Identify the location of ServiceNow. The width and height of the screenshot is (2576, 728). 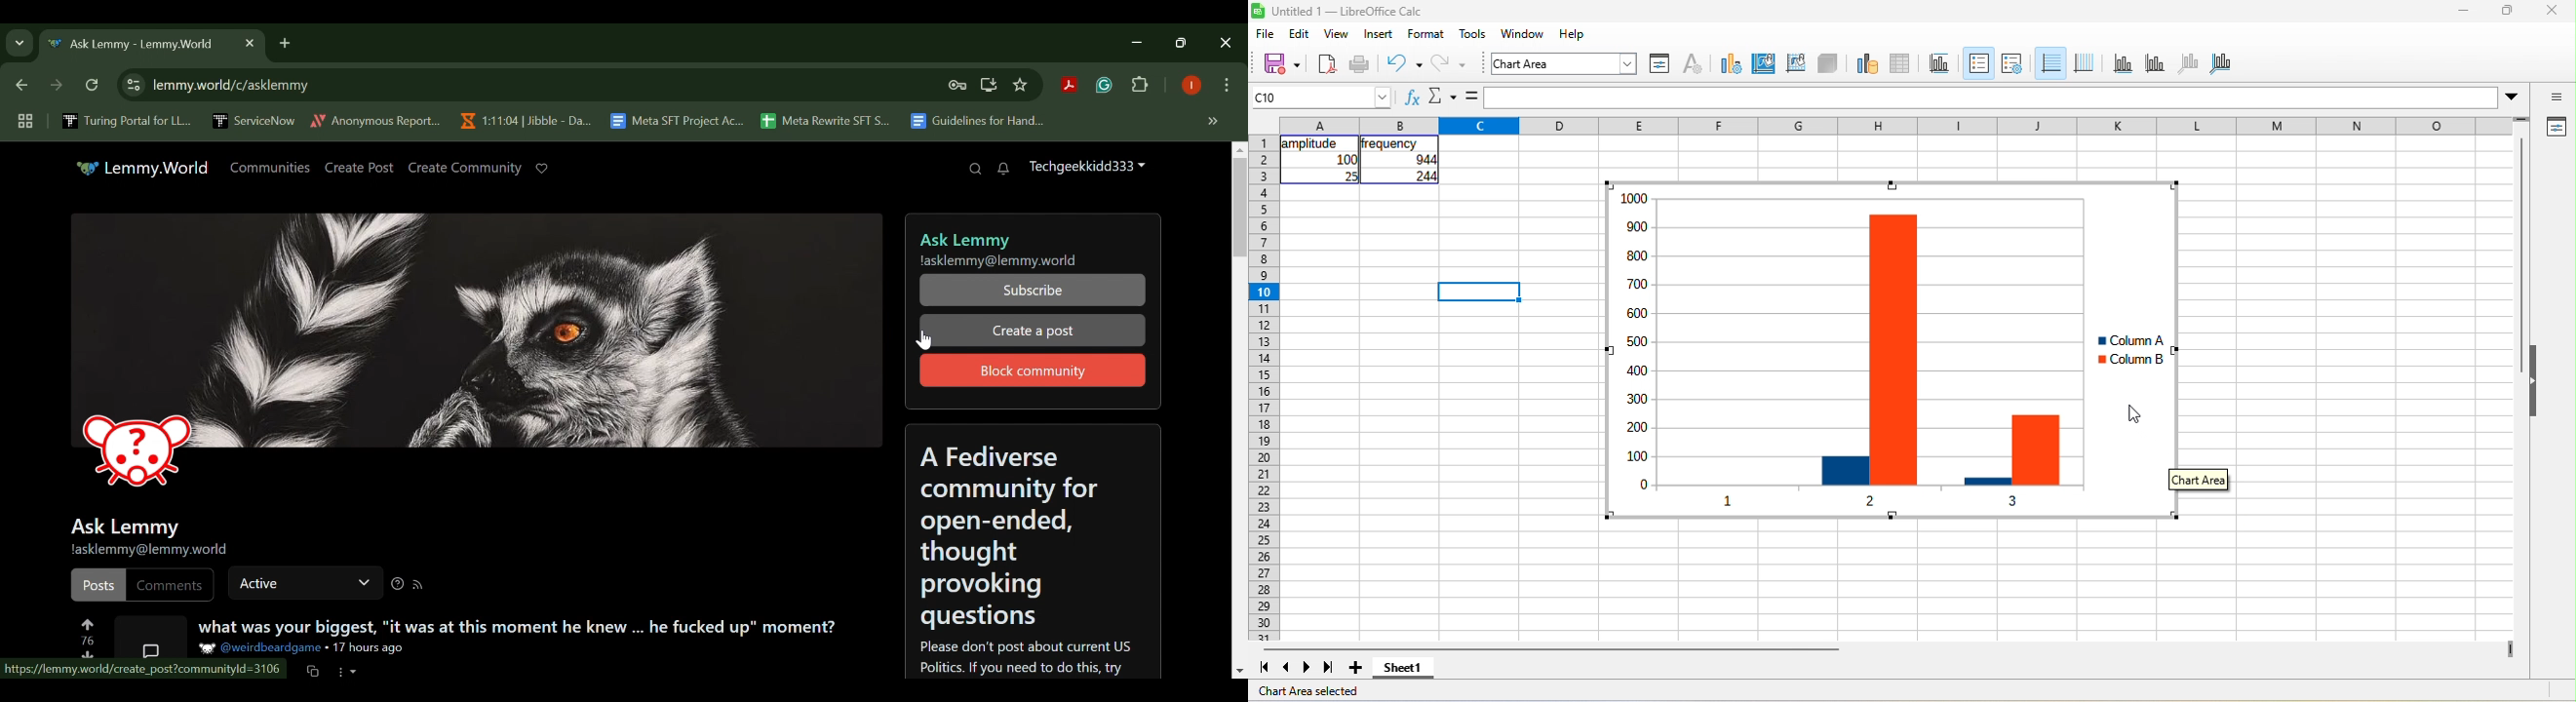
(254, 120).